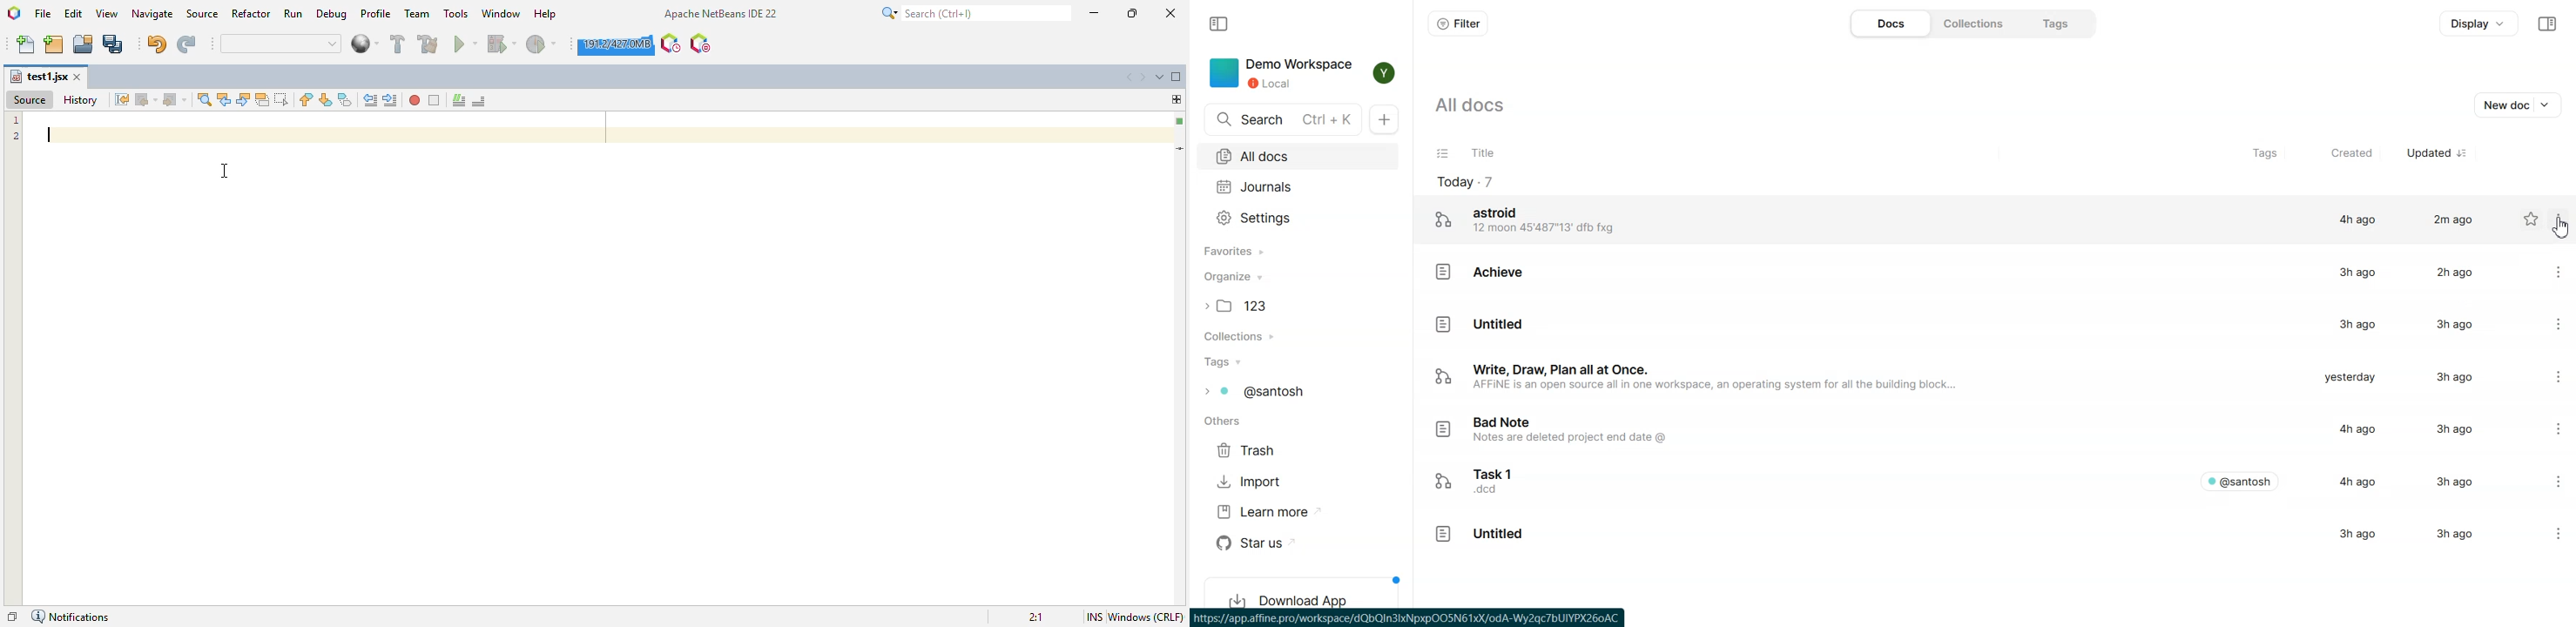 Image resolution: width=2576 pixels, height=644 pixels. Describe the element at coordinates (456, 12) in the screenshot. I see `tools` at that location.